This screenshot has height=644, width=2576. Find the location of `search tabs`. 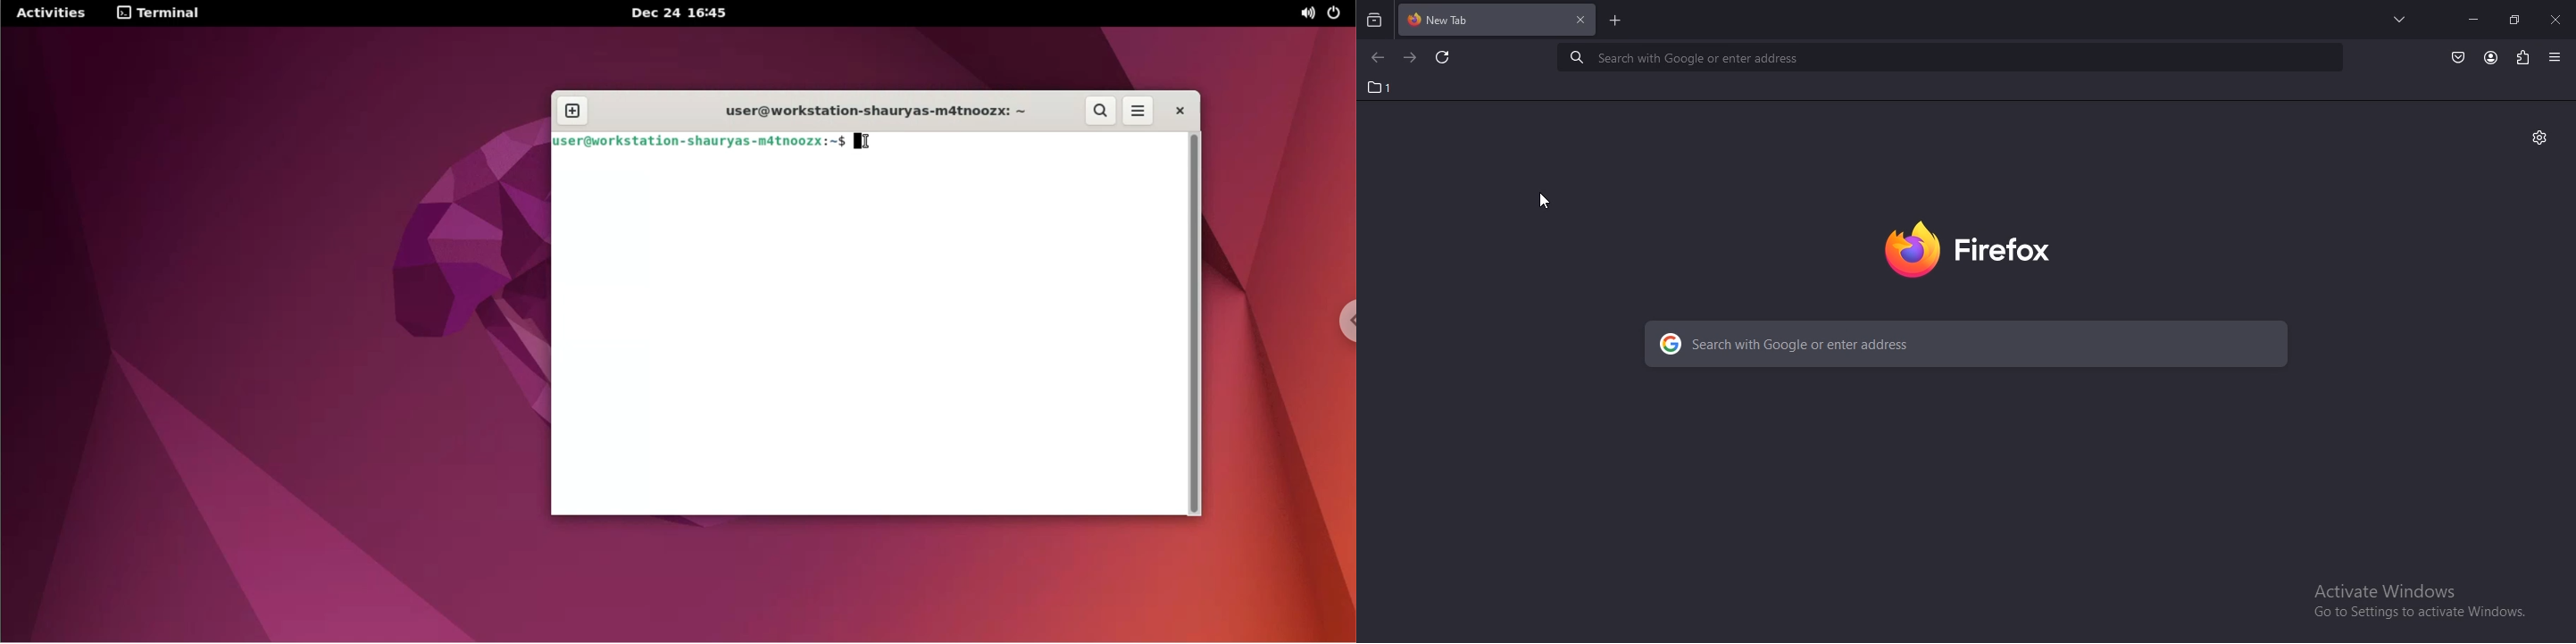

search tabs is located at coordinates (1375, 20).